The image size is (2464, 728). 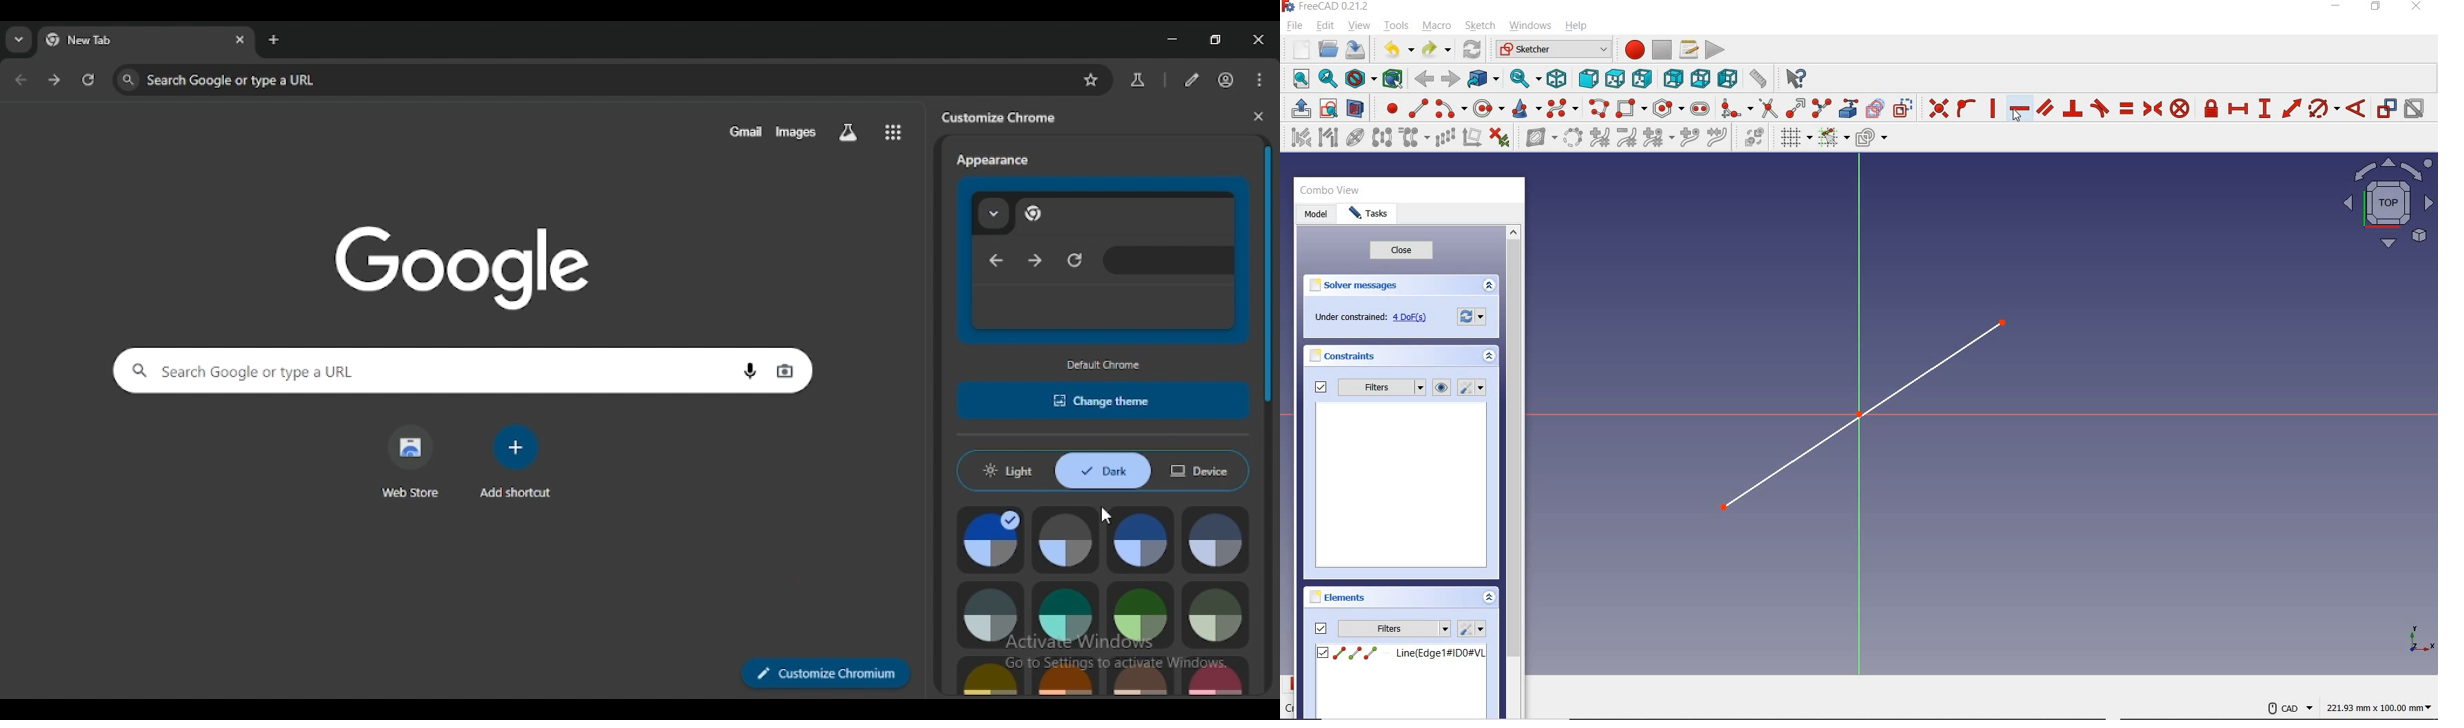 I want to click on ACTIVATE/DEACTIVATE CONSTRAINT, so click(x=2414, y=110).